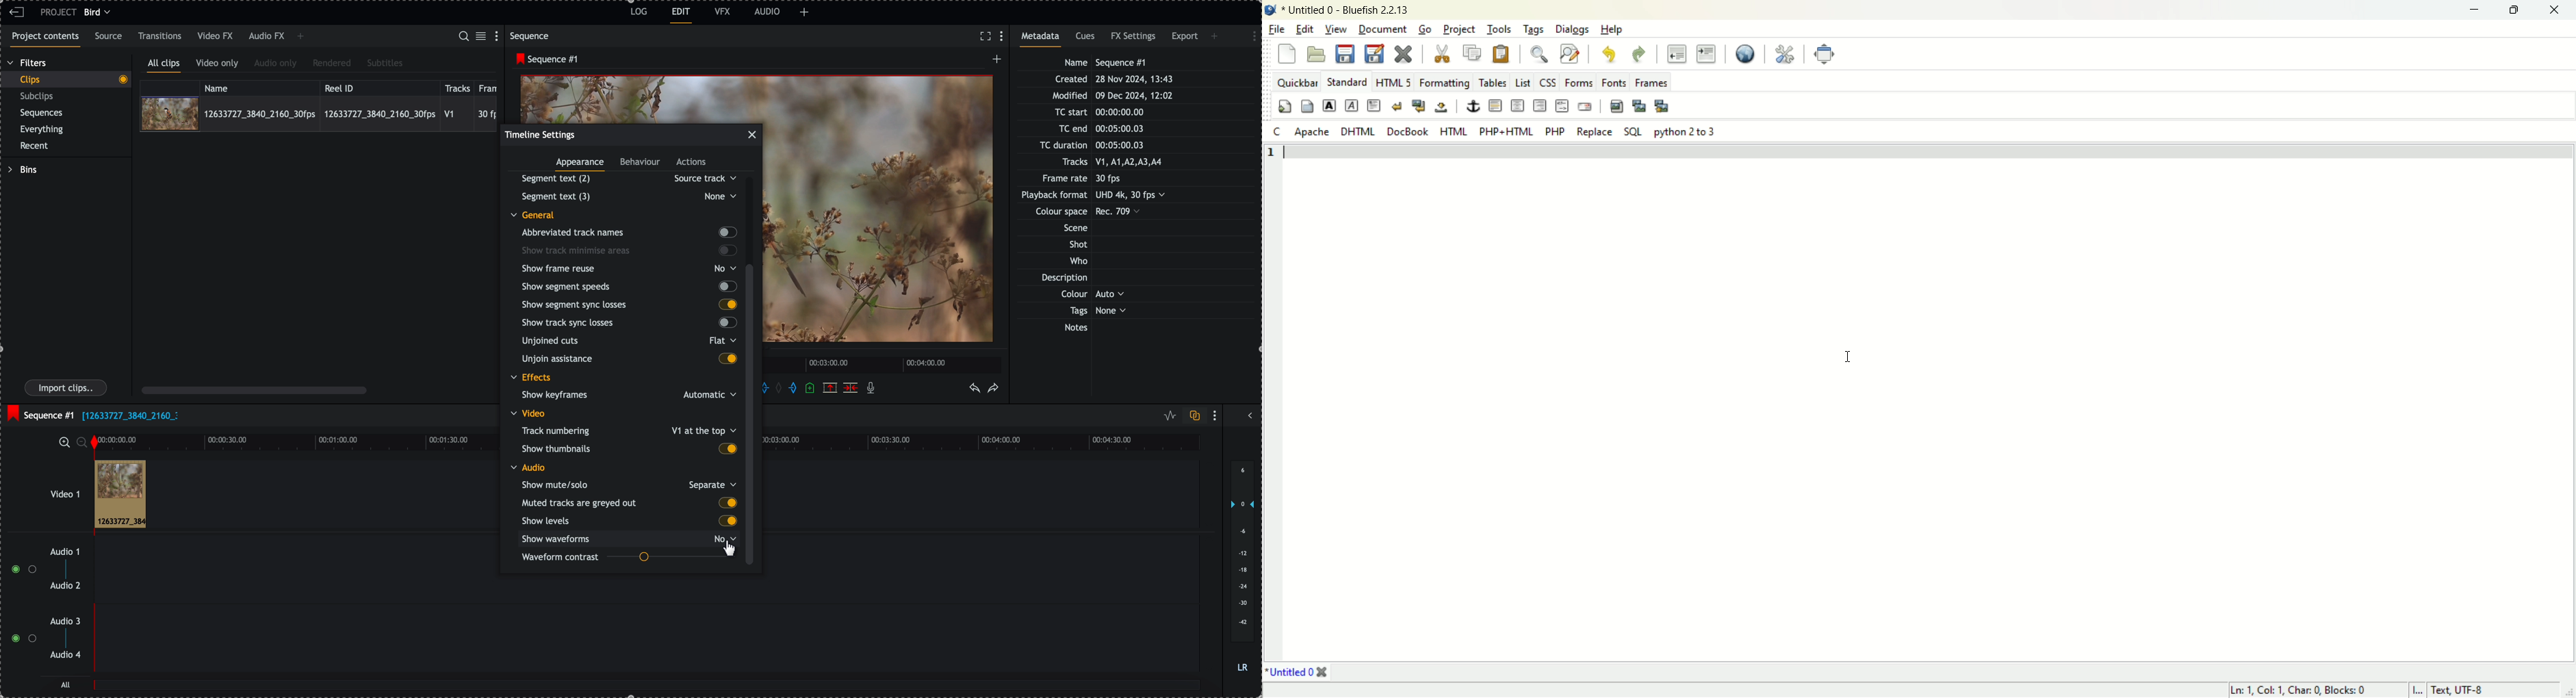 The width and height of the screenshot is (2576, 700). What do you see at coordinates (646, 591) in the screenshot?
I see `track audio` at bounding box center [646, 591].